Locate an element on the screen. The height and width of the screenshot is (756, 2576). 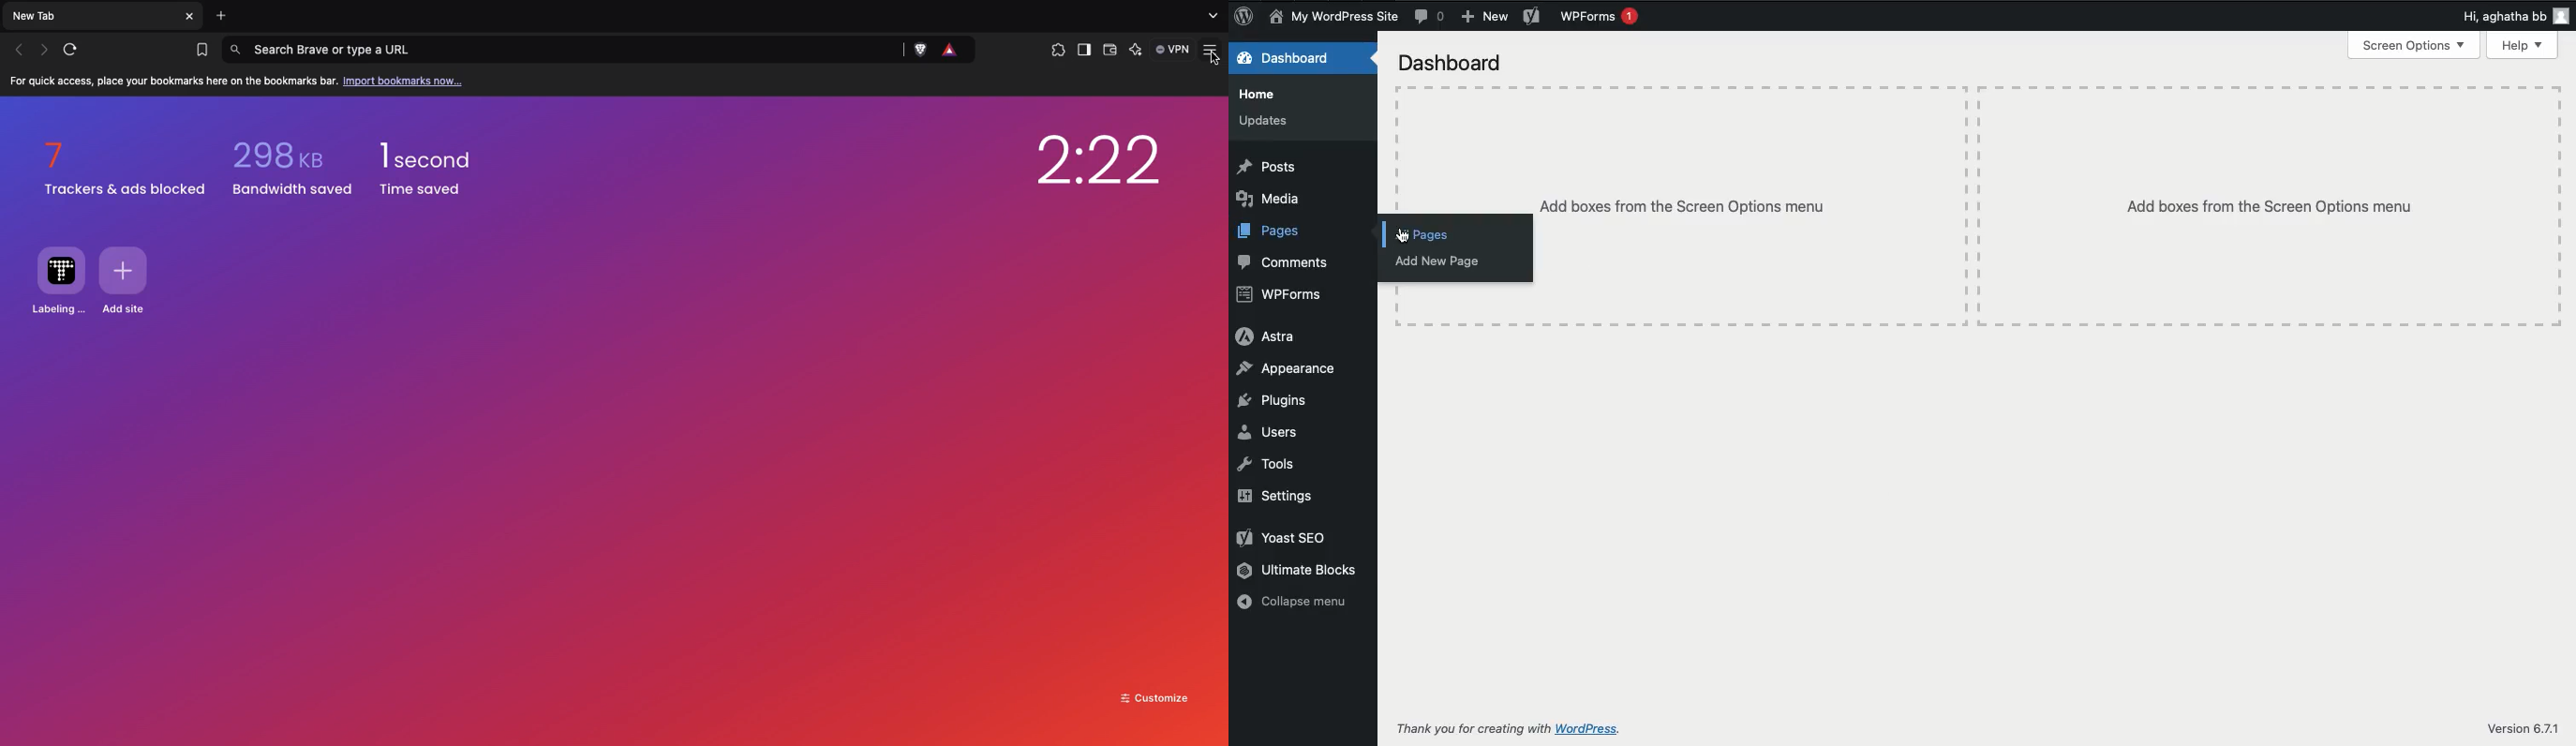
Plugins is located at coordinates (1274, 402).